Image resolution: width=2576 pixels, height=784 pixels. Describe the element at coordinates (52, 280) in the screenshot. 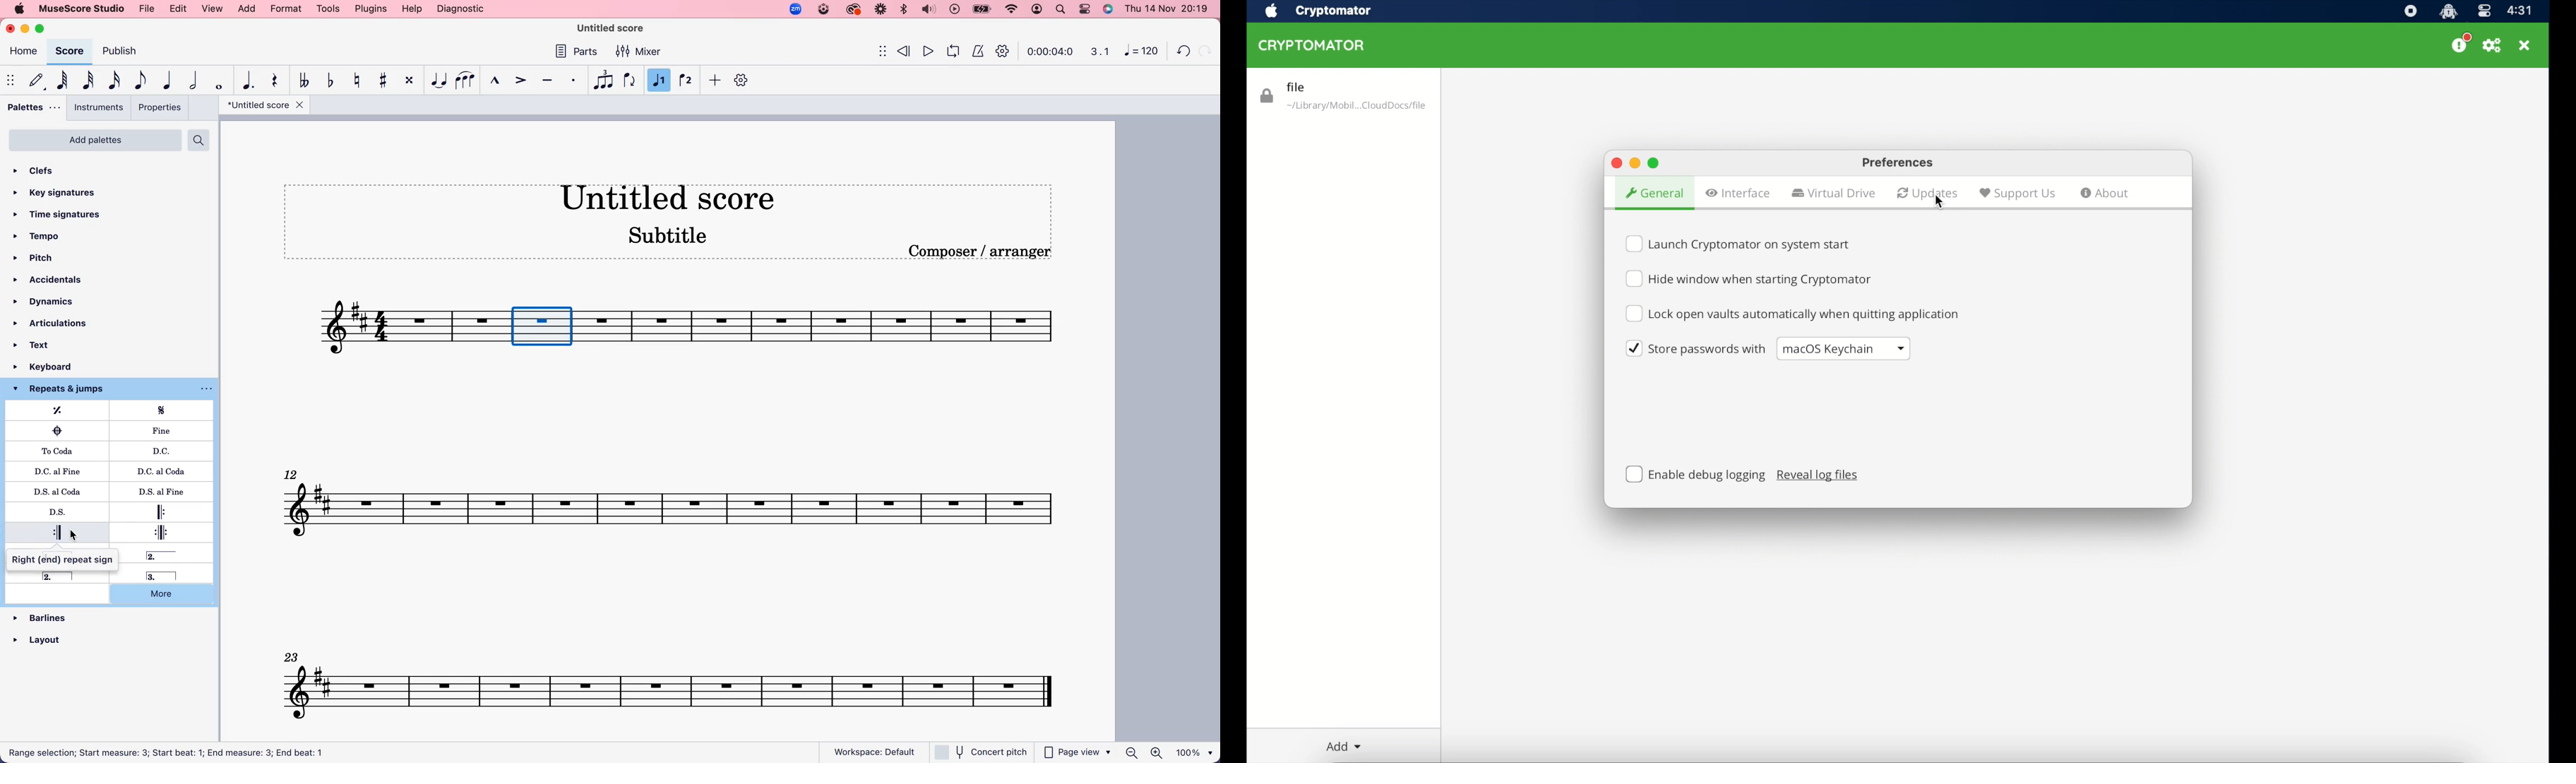

I see `accidentals` at that location.